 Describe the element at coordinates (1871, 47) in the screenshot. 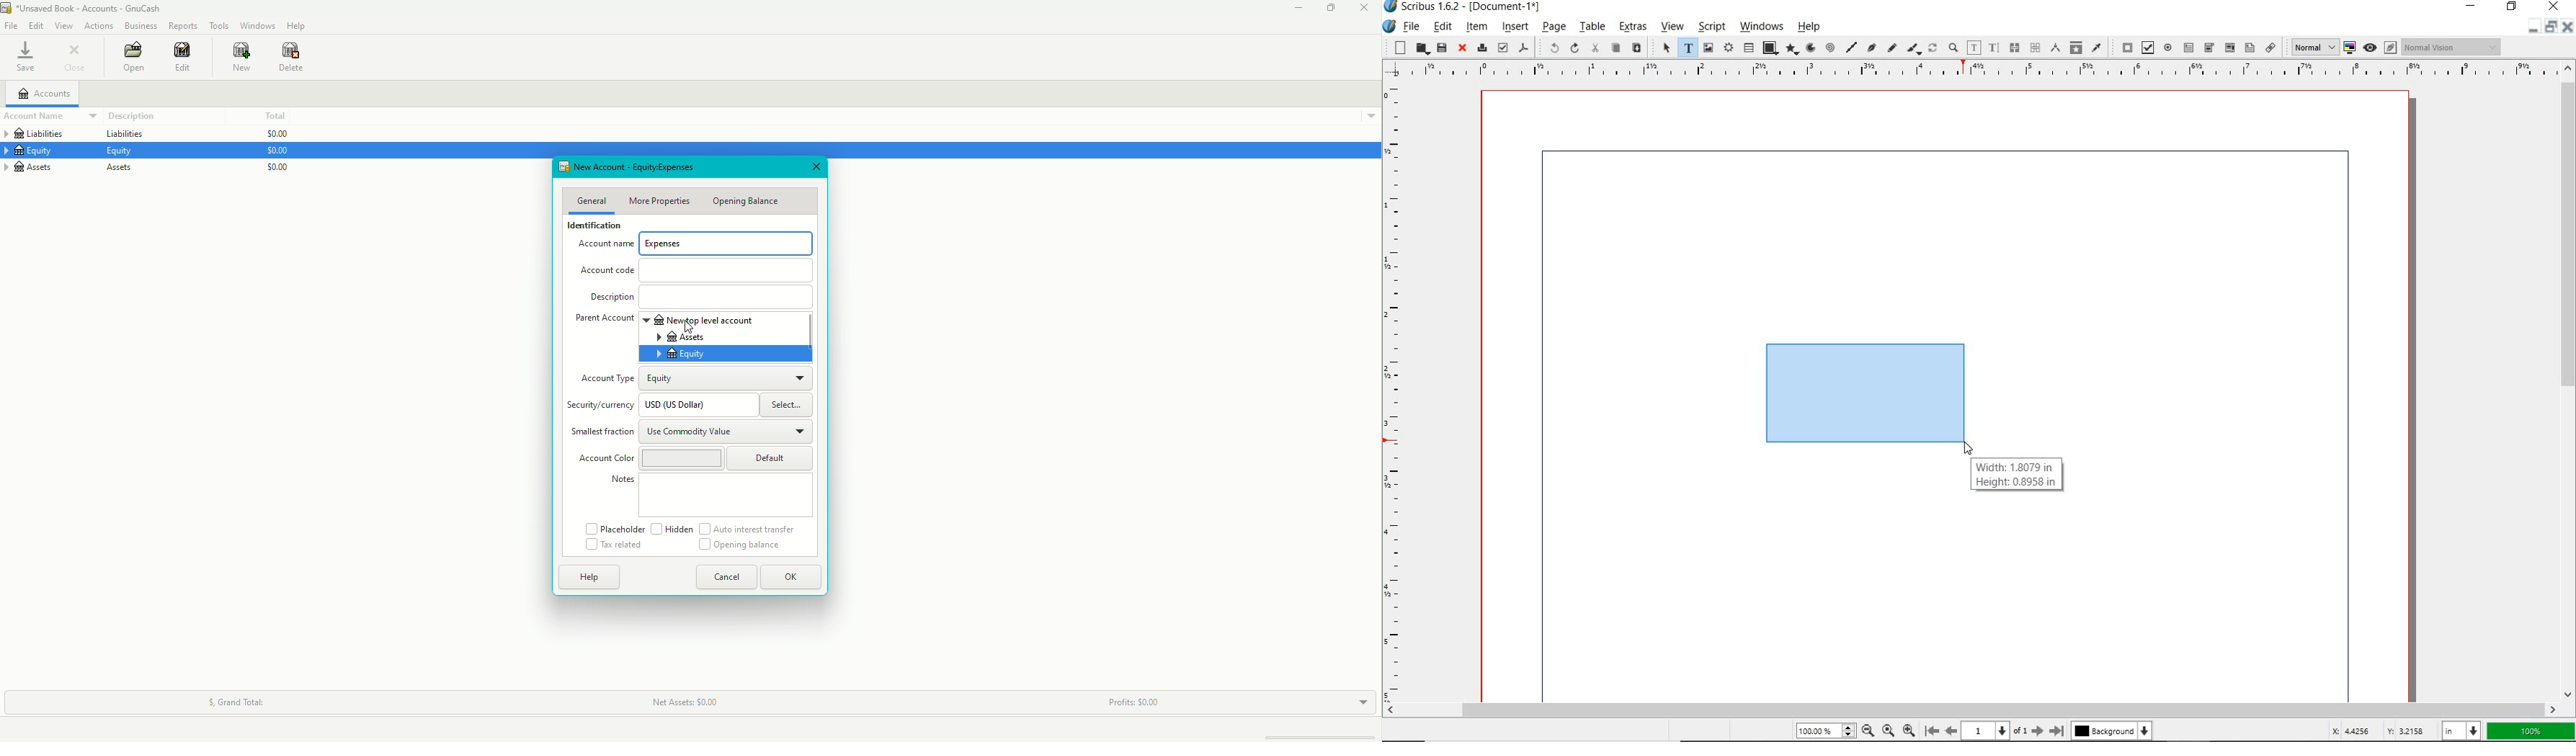

I see `Bezier curve` at that location.